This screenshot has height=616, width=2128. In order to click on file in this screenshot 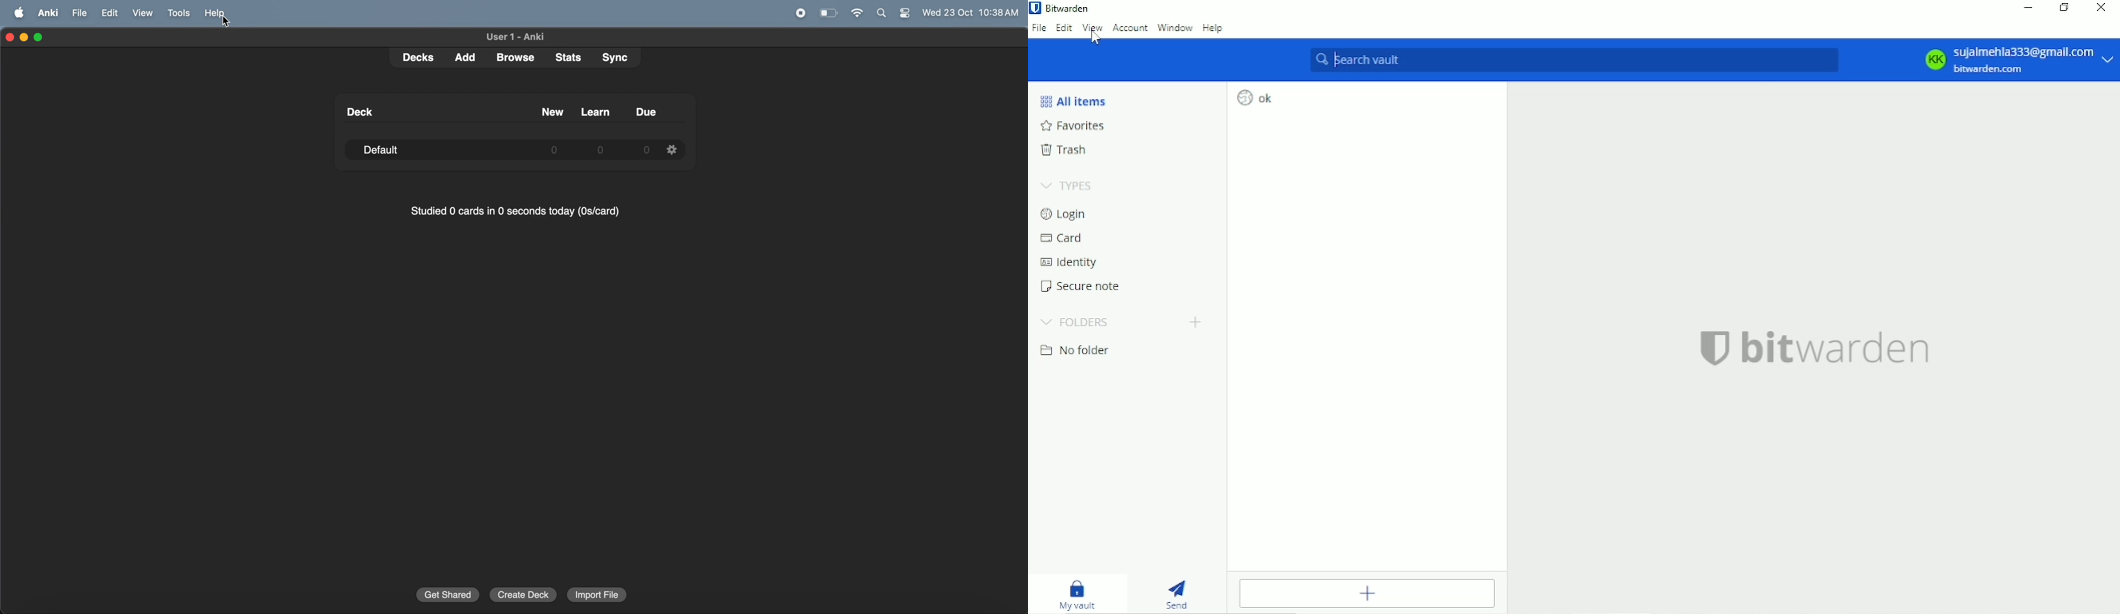, I will do `click(80, 12)`.